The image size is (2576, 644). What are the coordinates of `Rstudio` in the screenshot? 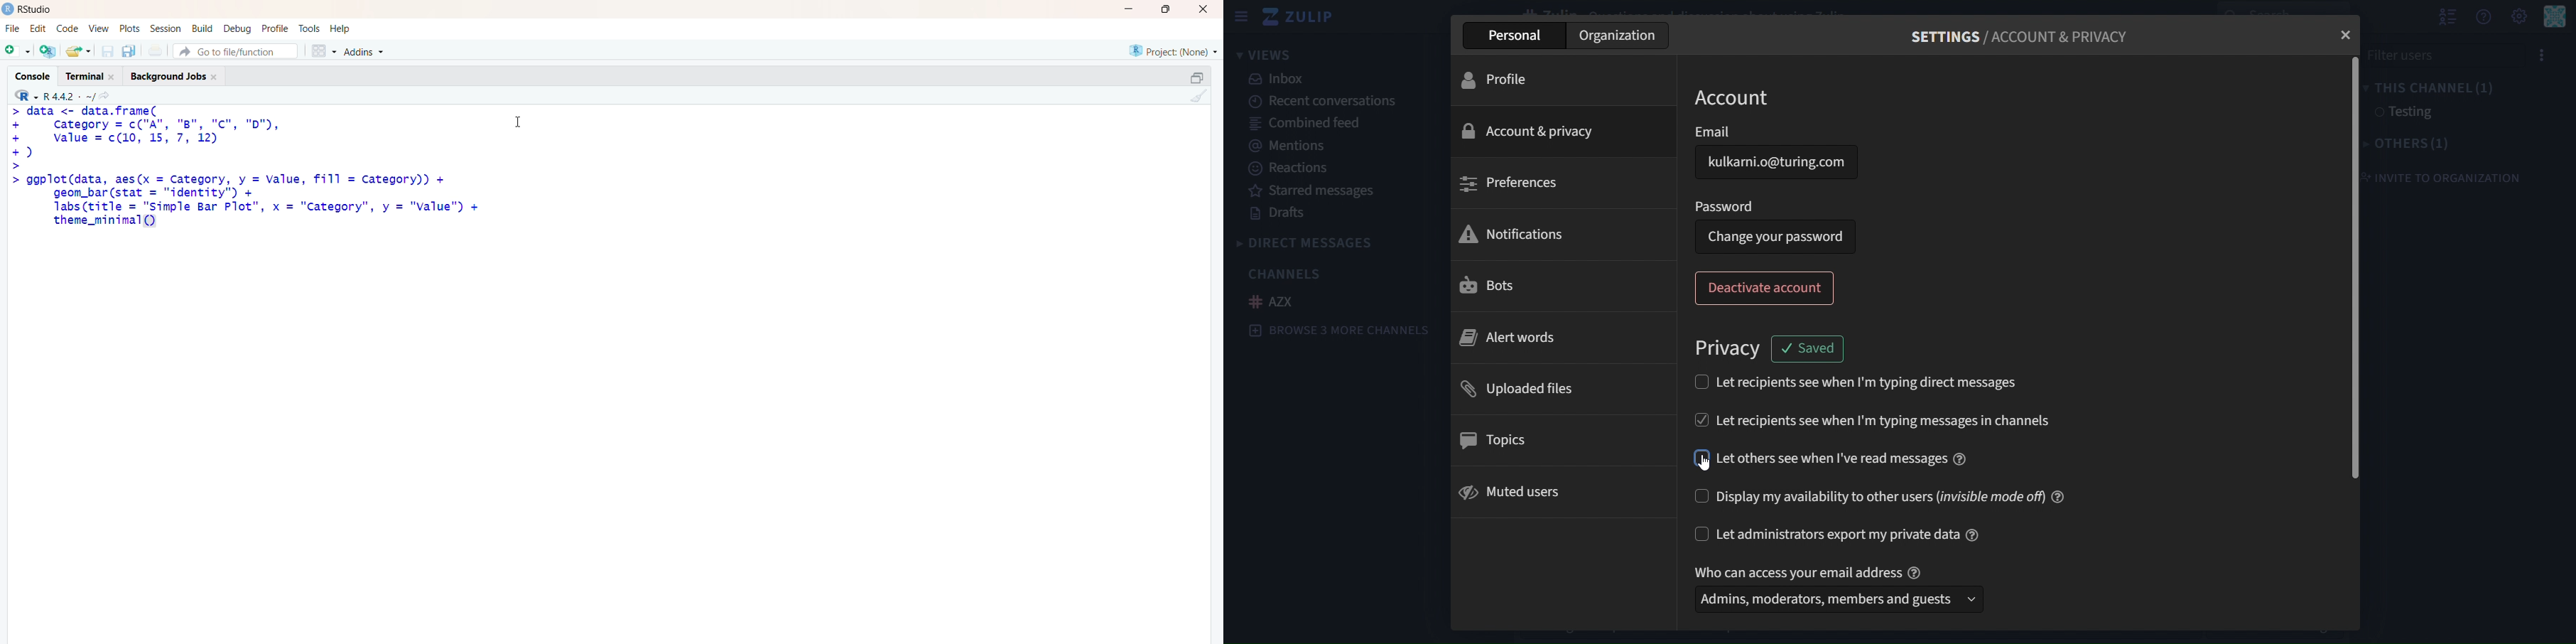 It's located at (39, 10).